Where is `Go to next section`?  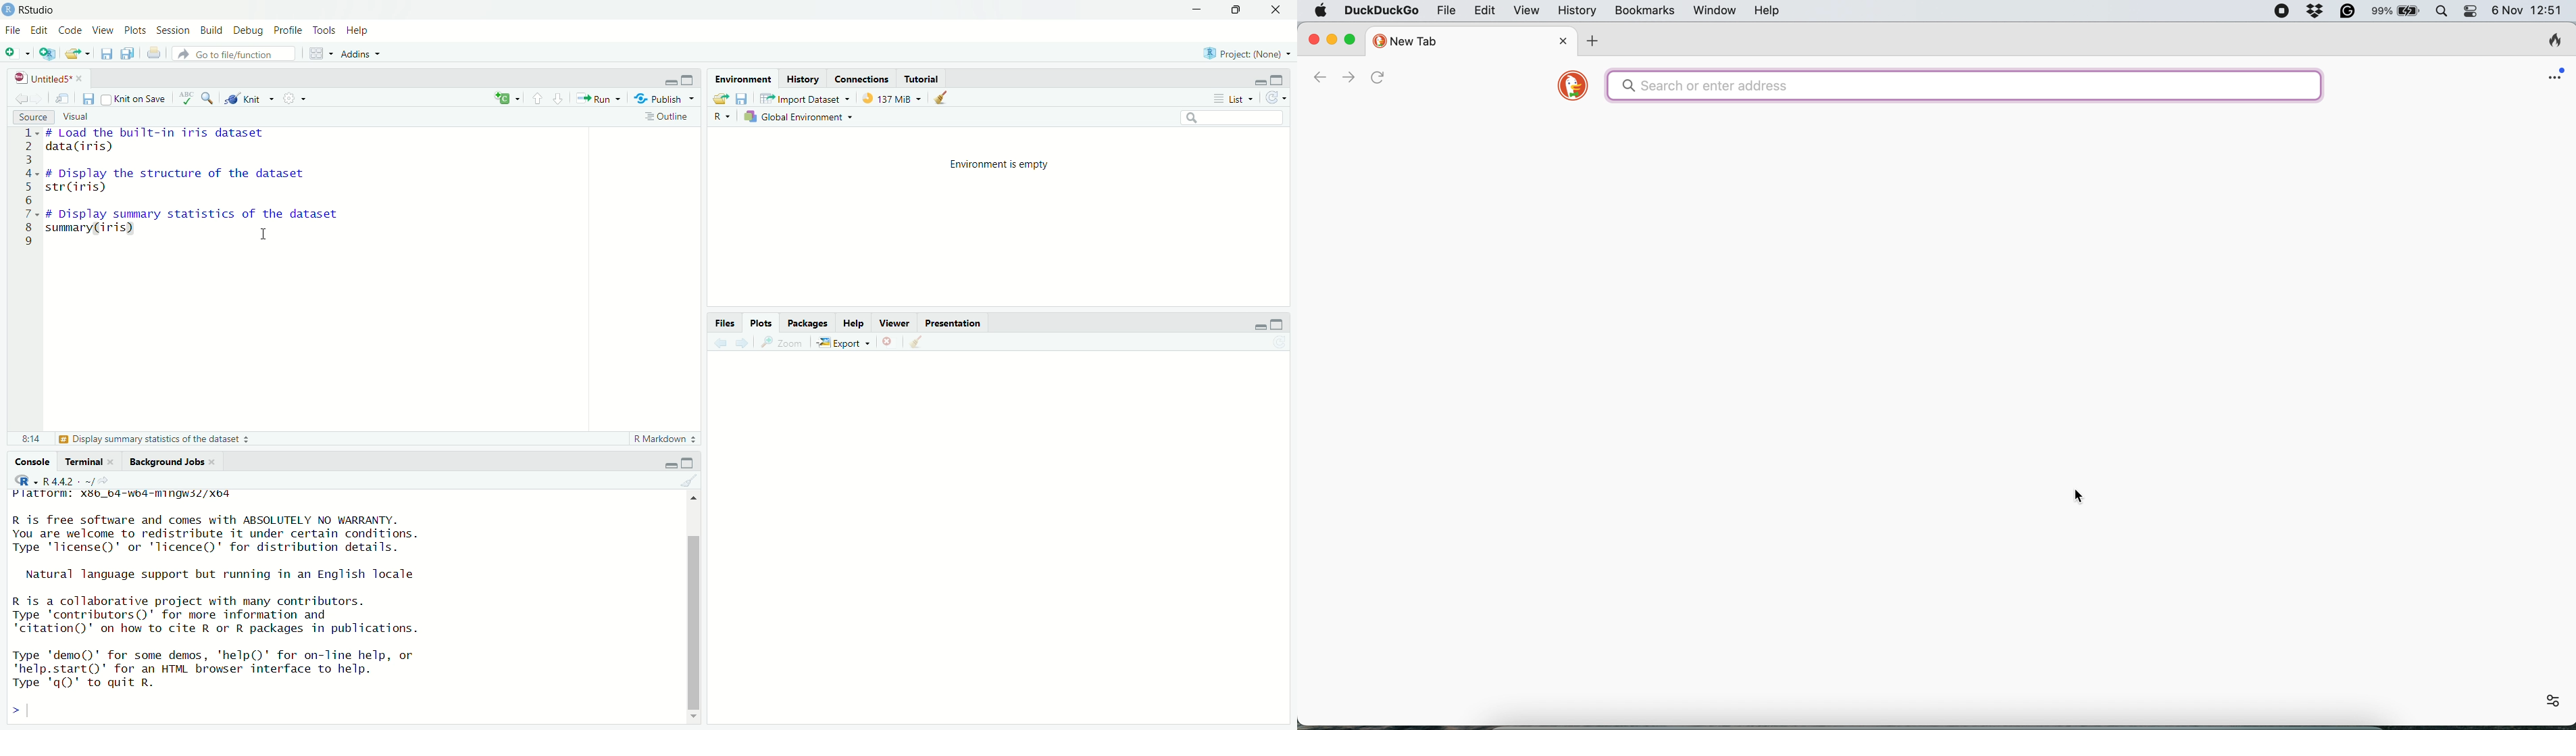 Go to next section is located at coordinates (559, 99).